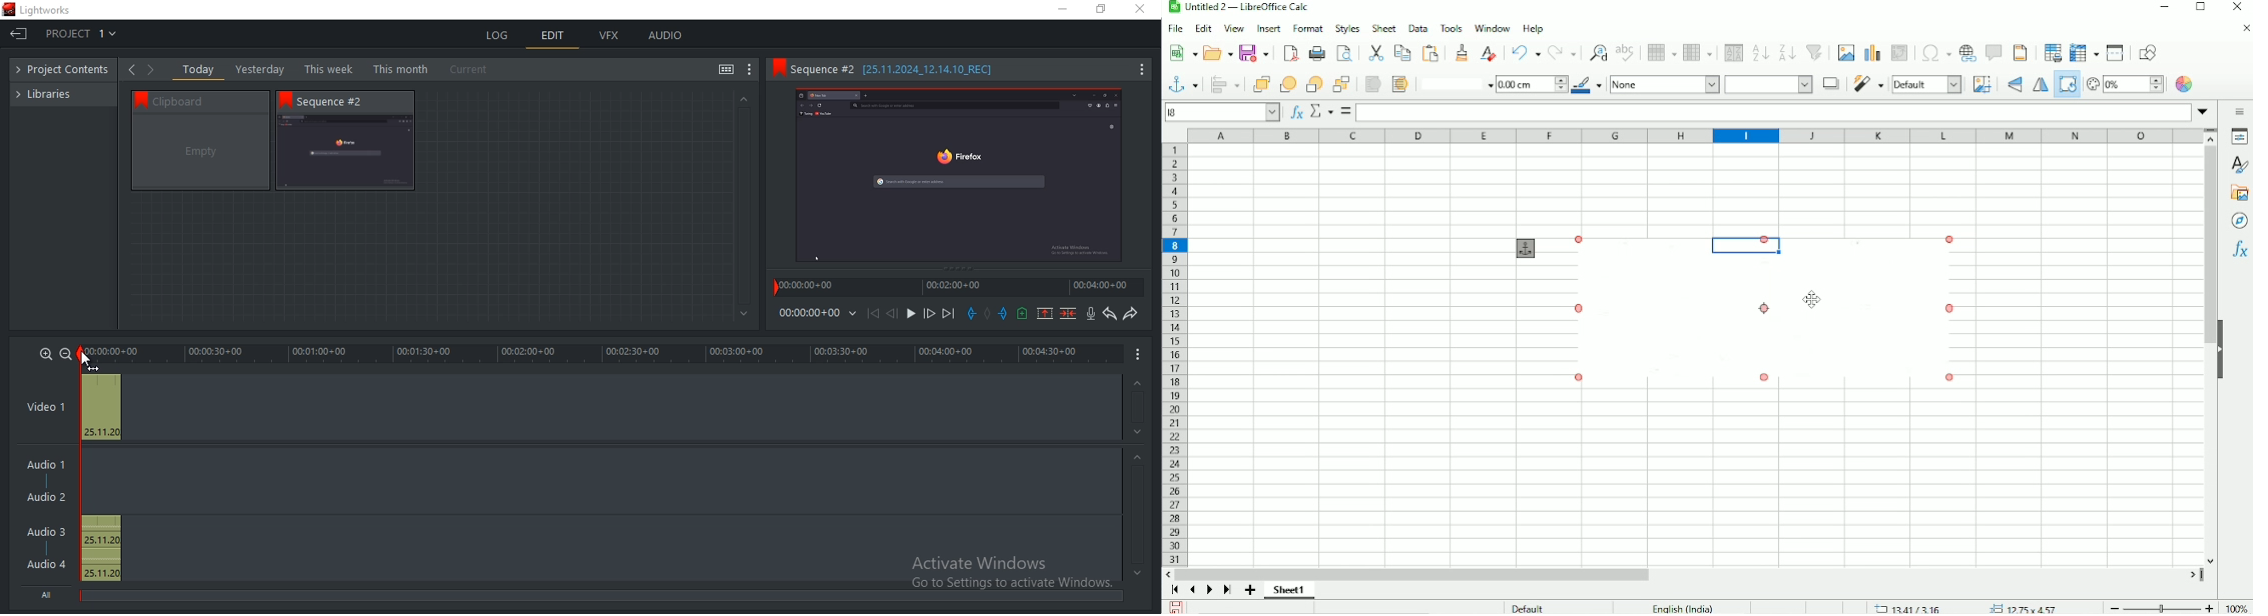 This screenshot has width=2268, height=616. Describe the element at coordinates (1373, 84) in the screenshot. I see `To foreground` at that location.